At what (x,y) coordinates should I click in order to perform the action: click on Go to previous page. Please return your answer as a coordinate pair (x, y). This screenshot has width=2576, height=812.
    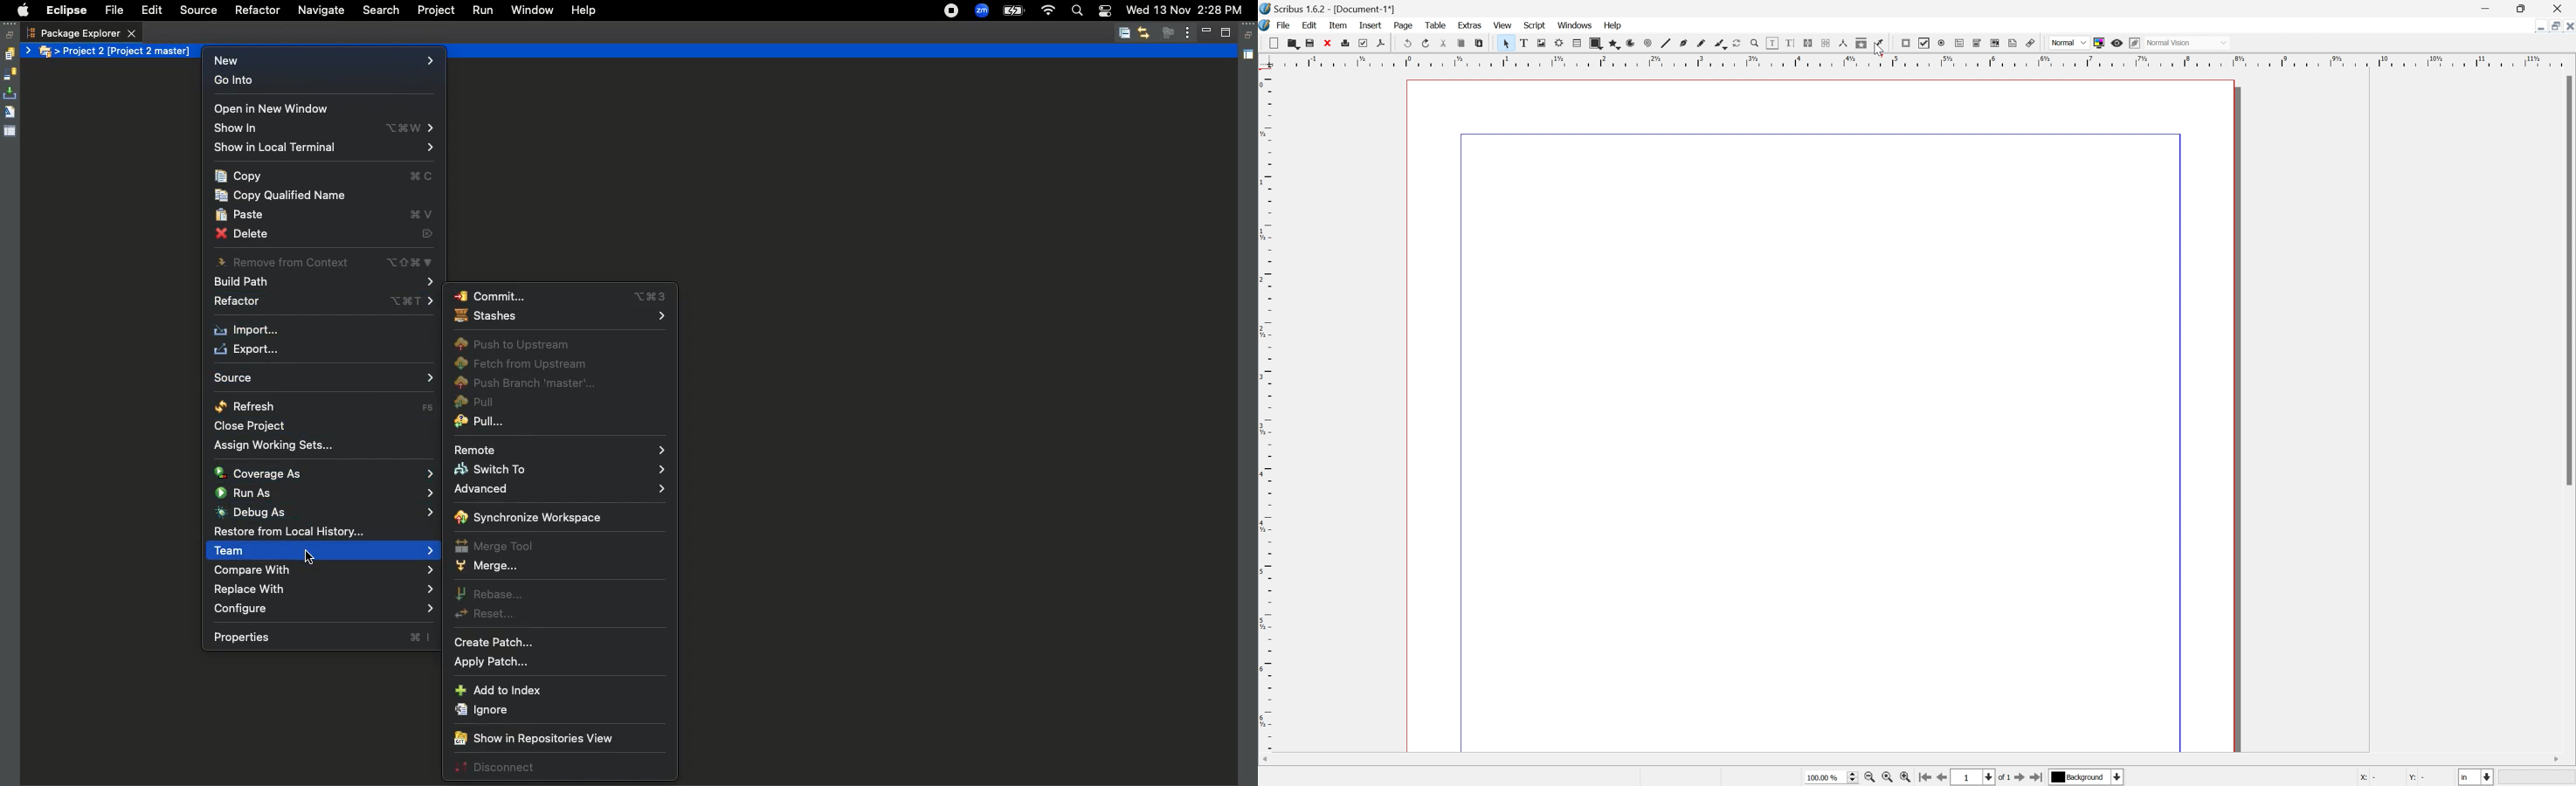
    Looking at the image, I should click on (1943, 778).